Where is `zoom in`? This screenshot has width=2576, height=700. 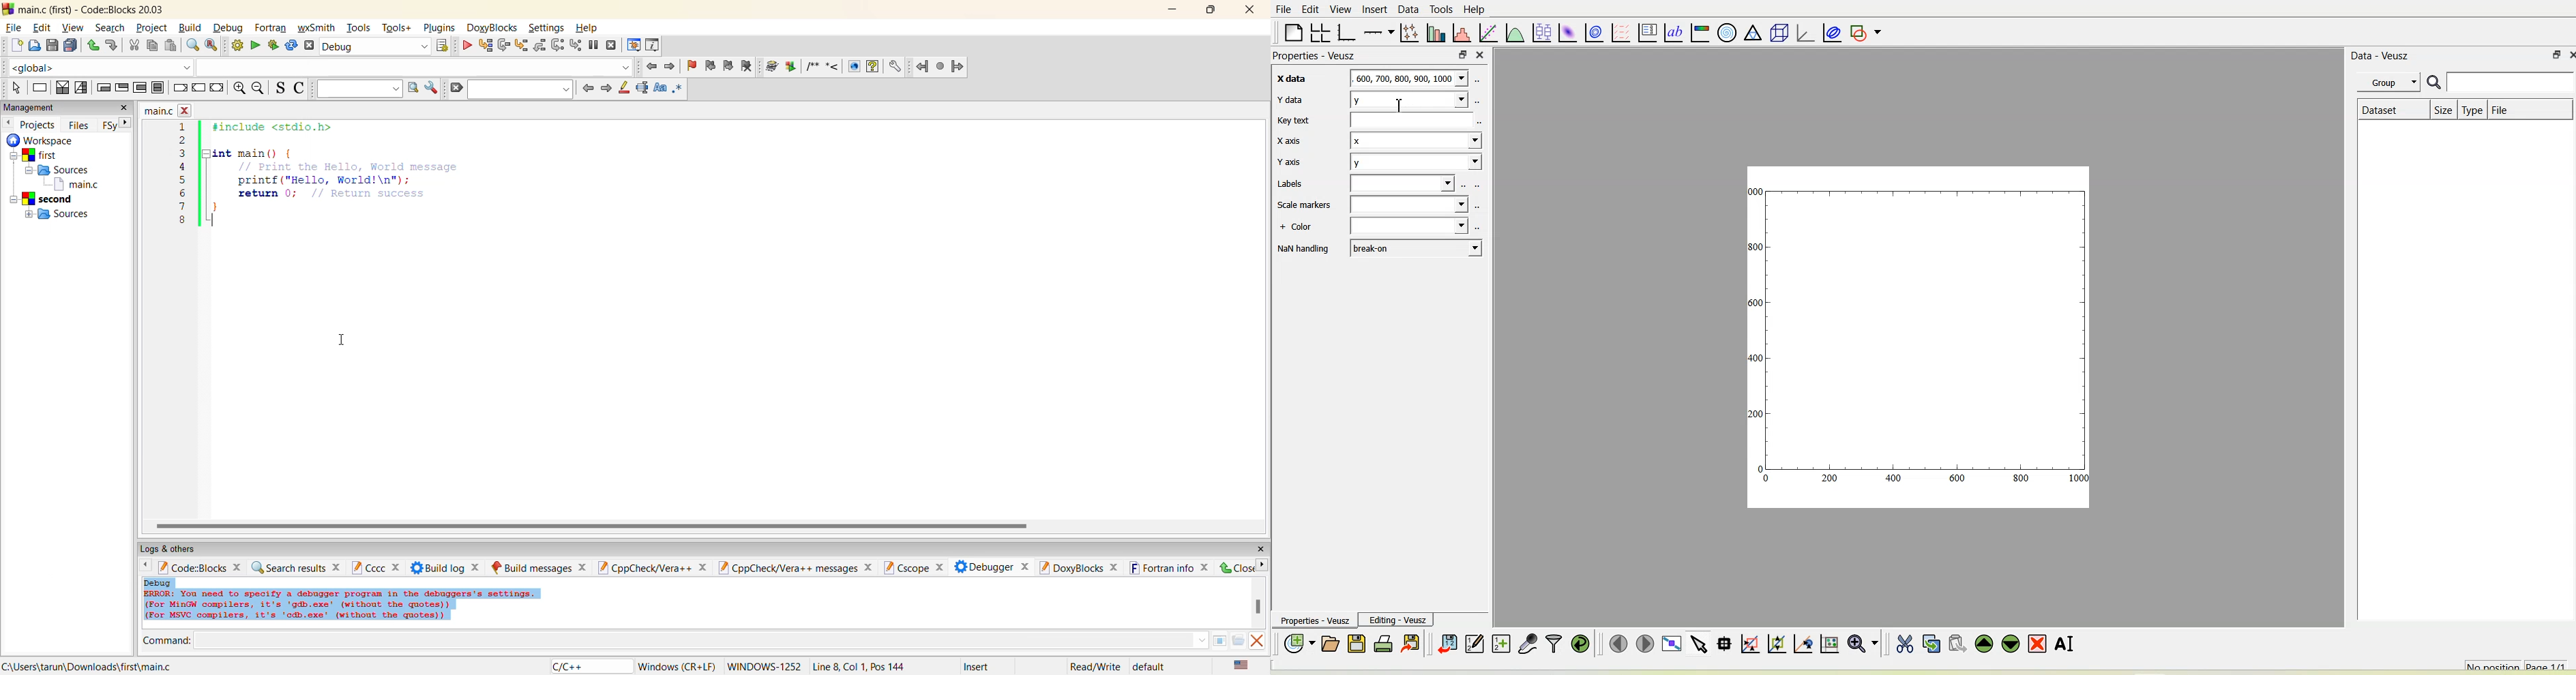 zoom in is located at coordinates (237, 88).